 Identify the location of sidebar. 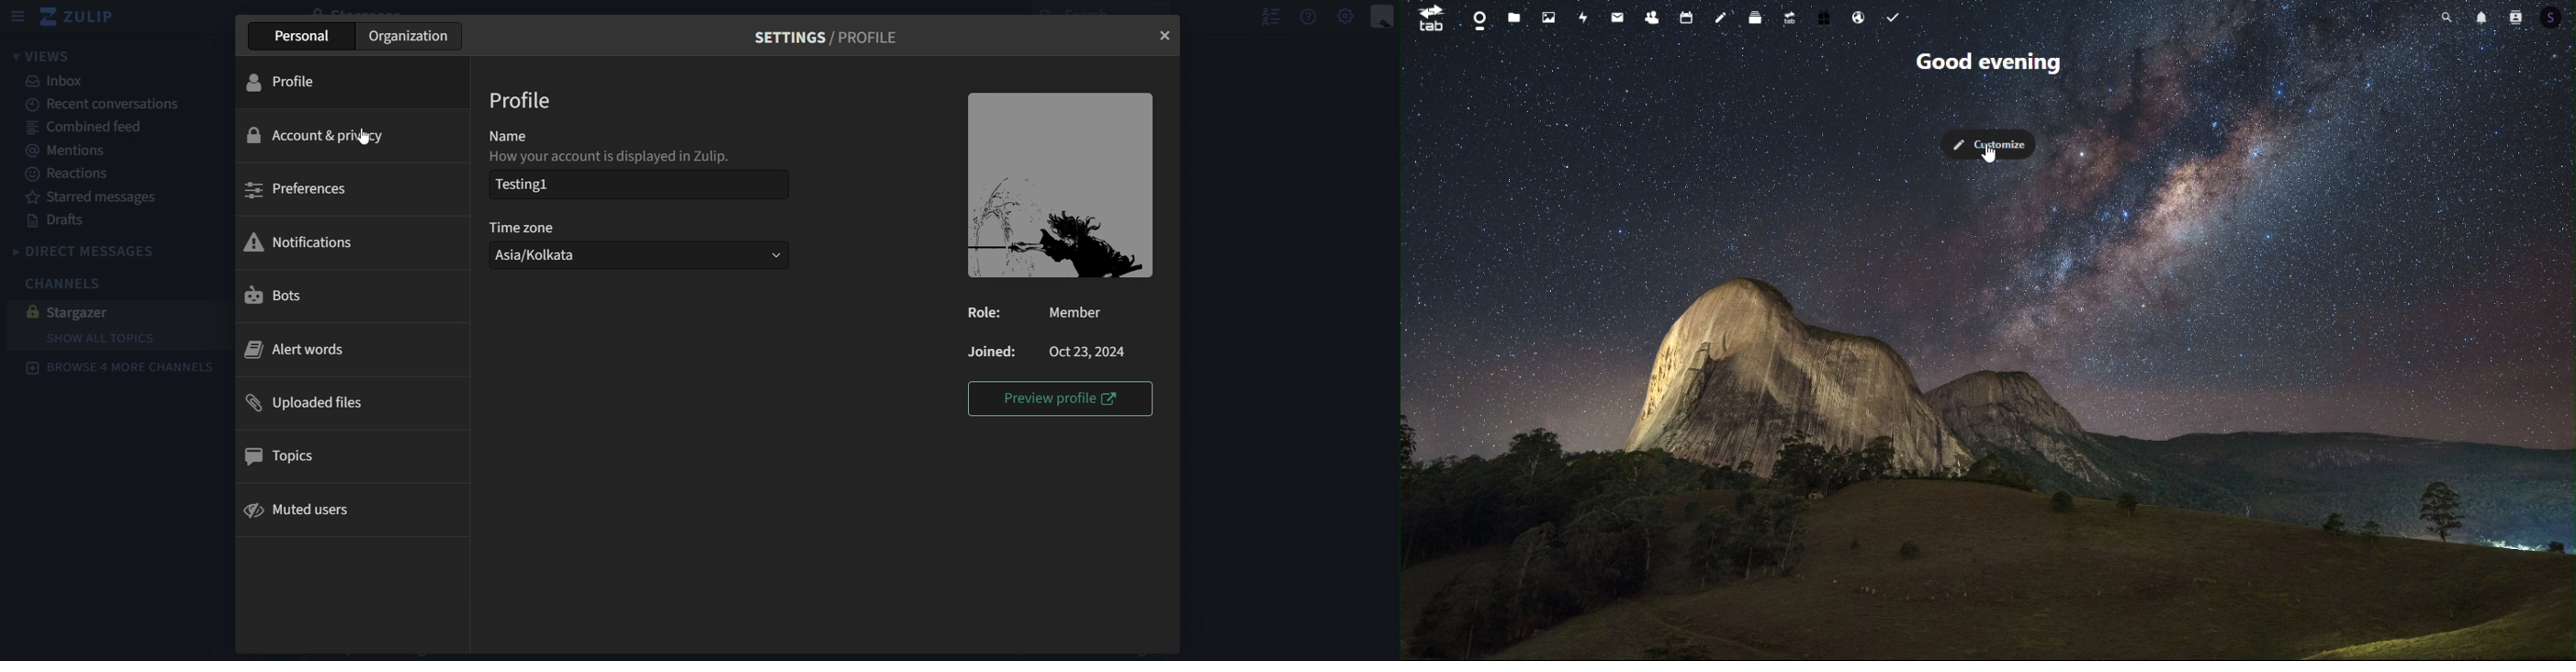
(20, 15).